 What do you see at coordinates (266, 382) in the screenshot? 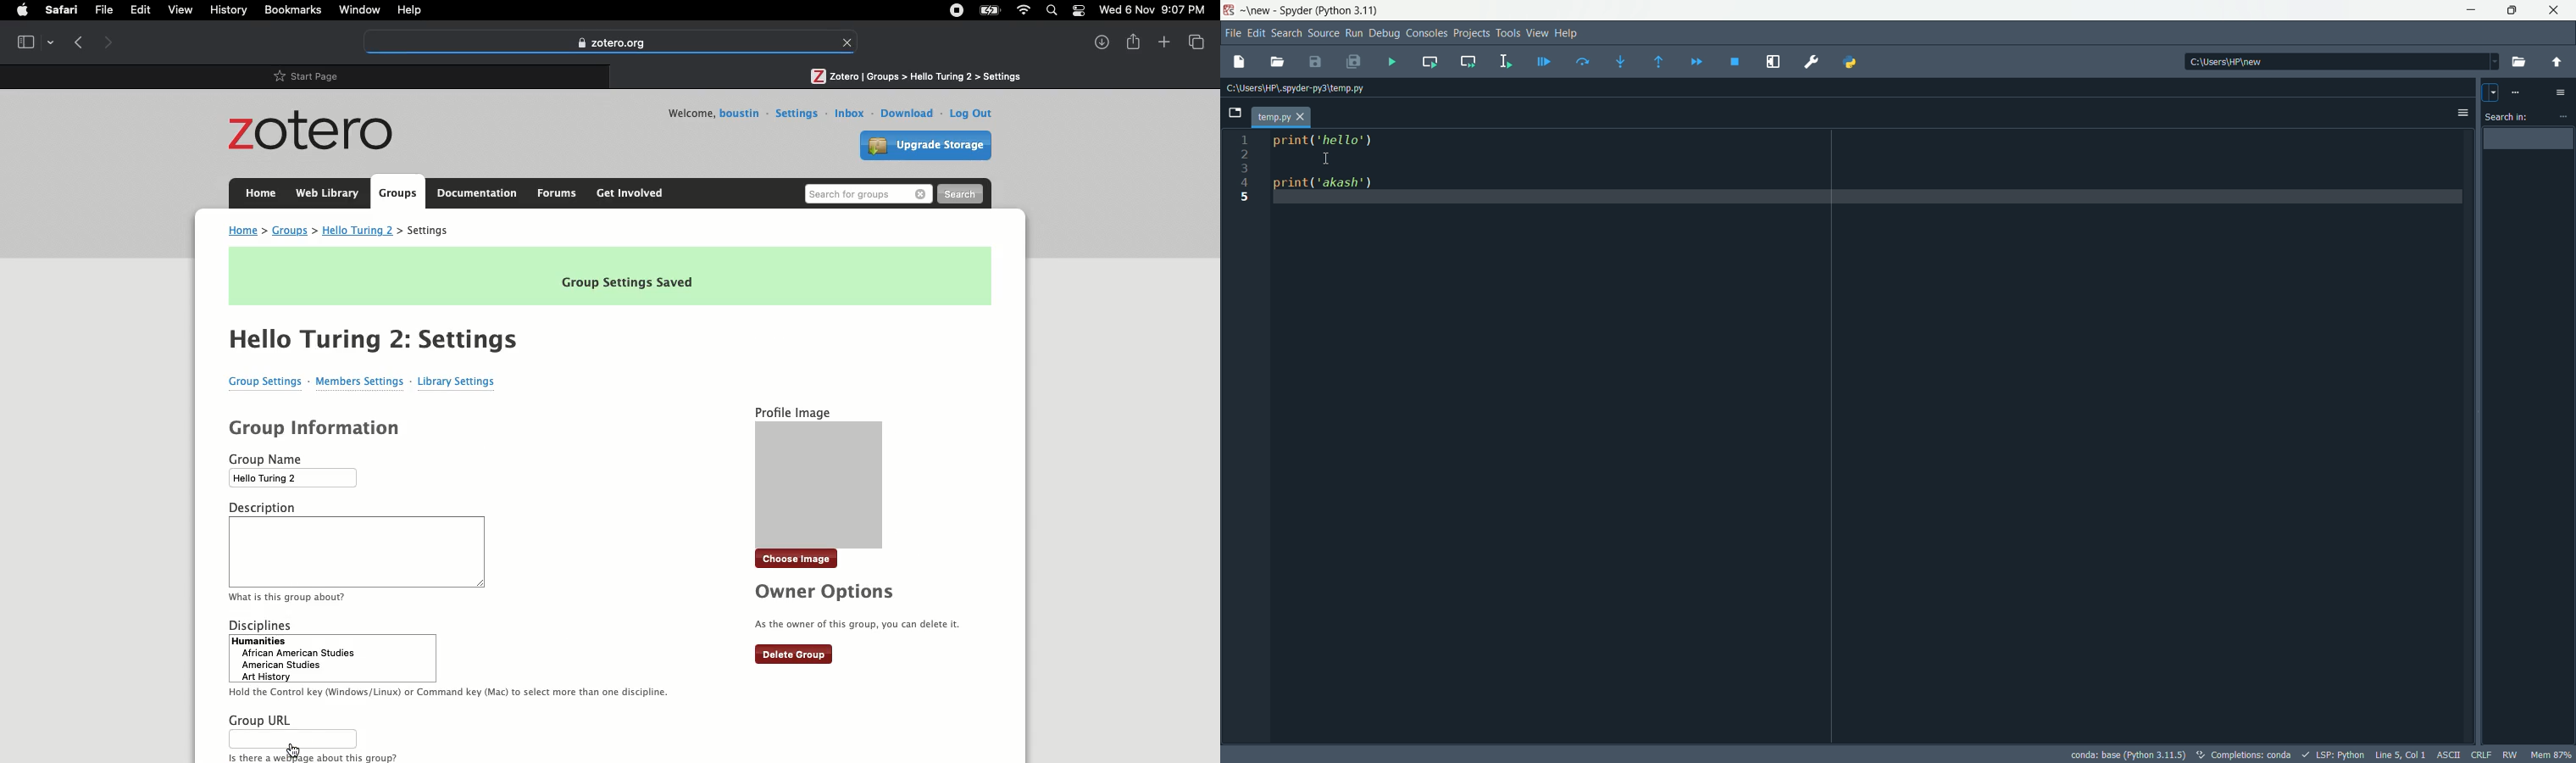
I see `Group settings` at bounding box center [266, 382].